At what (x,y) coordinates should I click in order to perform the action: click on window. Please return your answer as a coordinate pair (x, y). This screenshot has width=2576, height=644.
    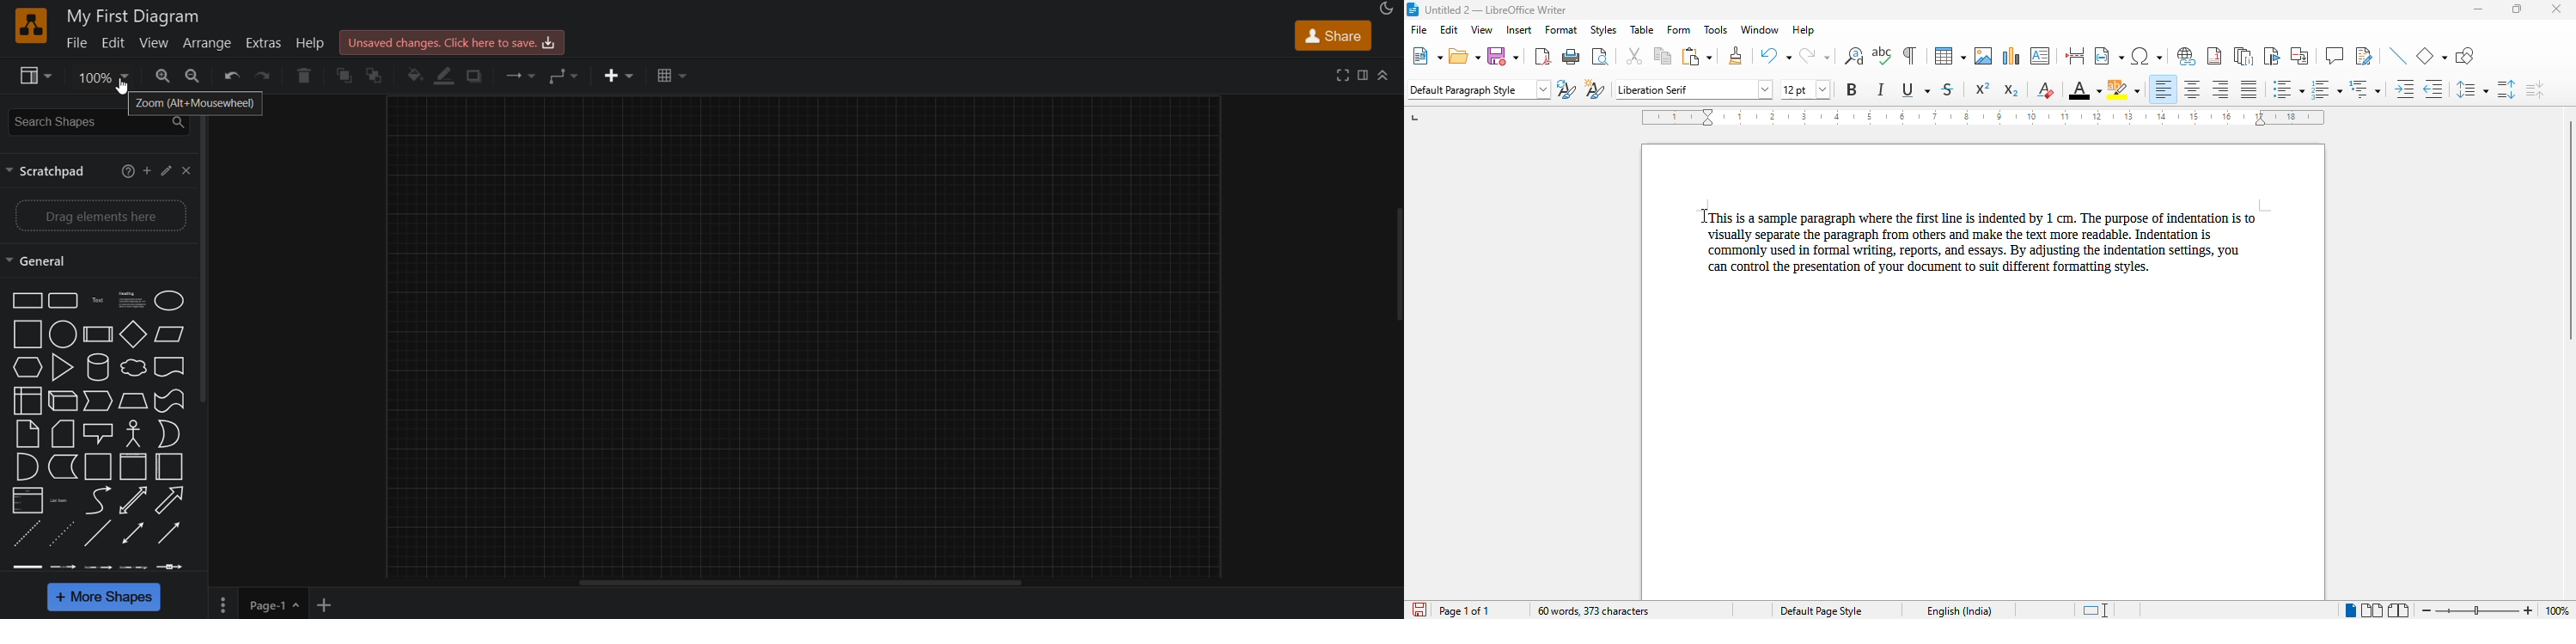
    Looking at the image, I should click on (1760, 29).